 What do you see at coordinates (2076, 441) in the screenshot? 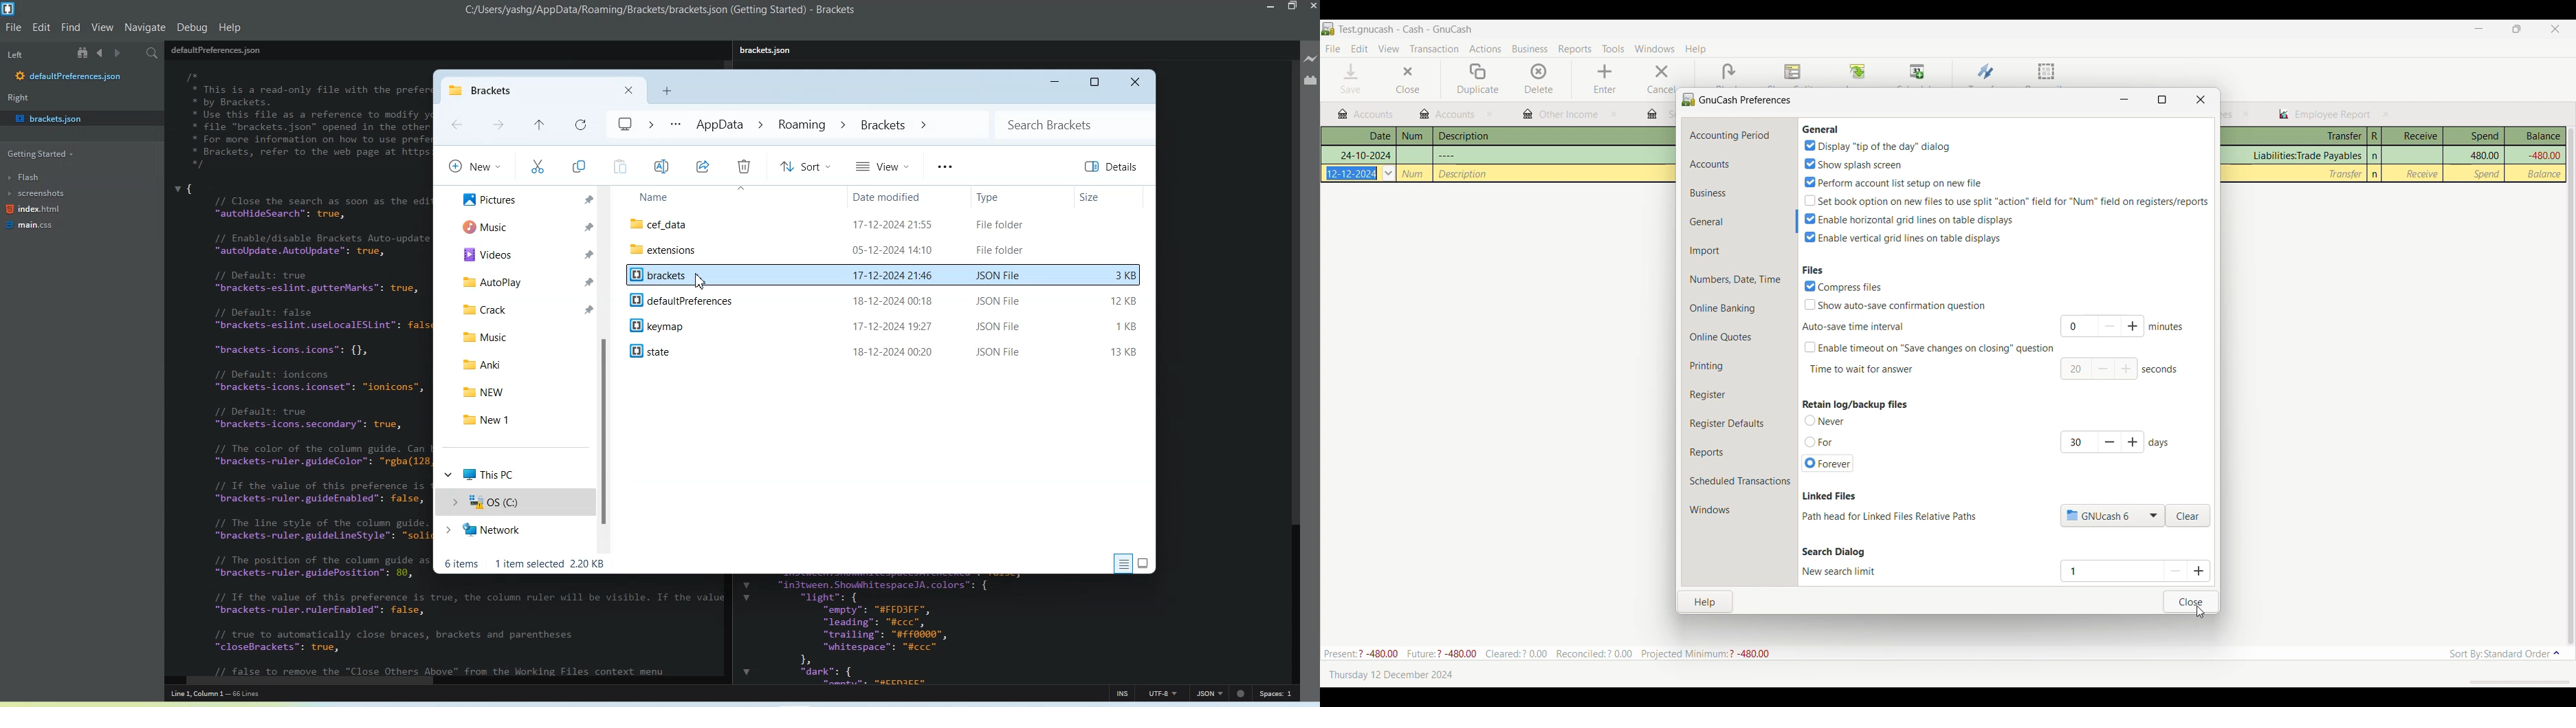
I see `value` at bounding box center [2076, 441].